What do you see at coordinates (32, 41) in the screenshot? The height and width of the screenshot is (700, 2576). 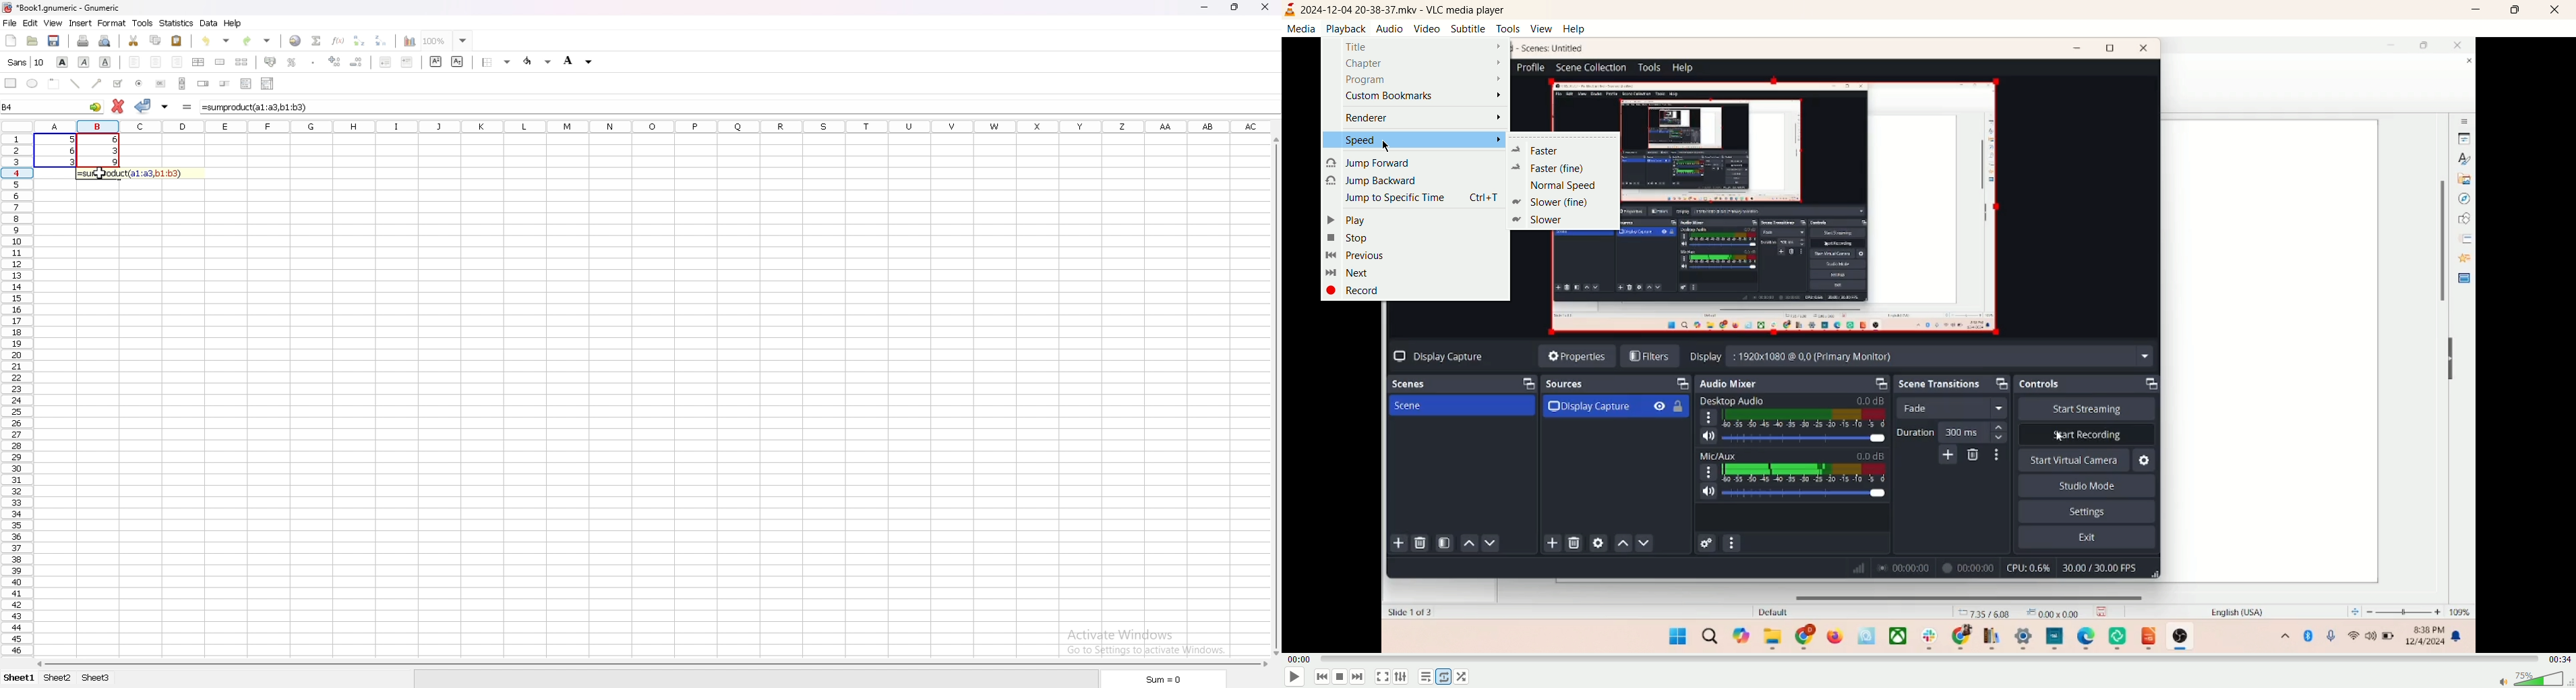 I see `open` at bounding box center [32, 41].